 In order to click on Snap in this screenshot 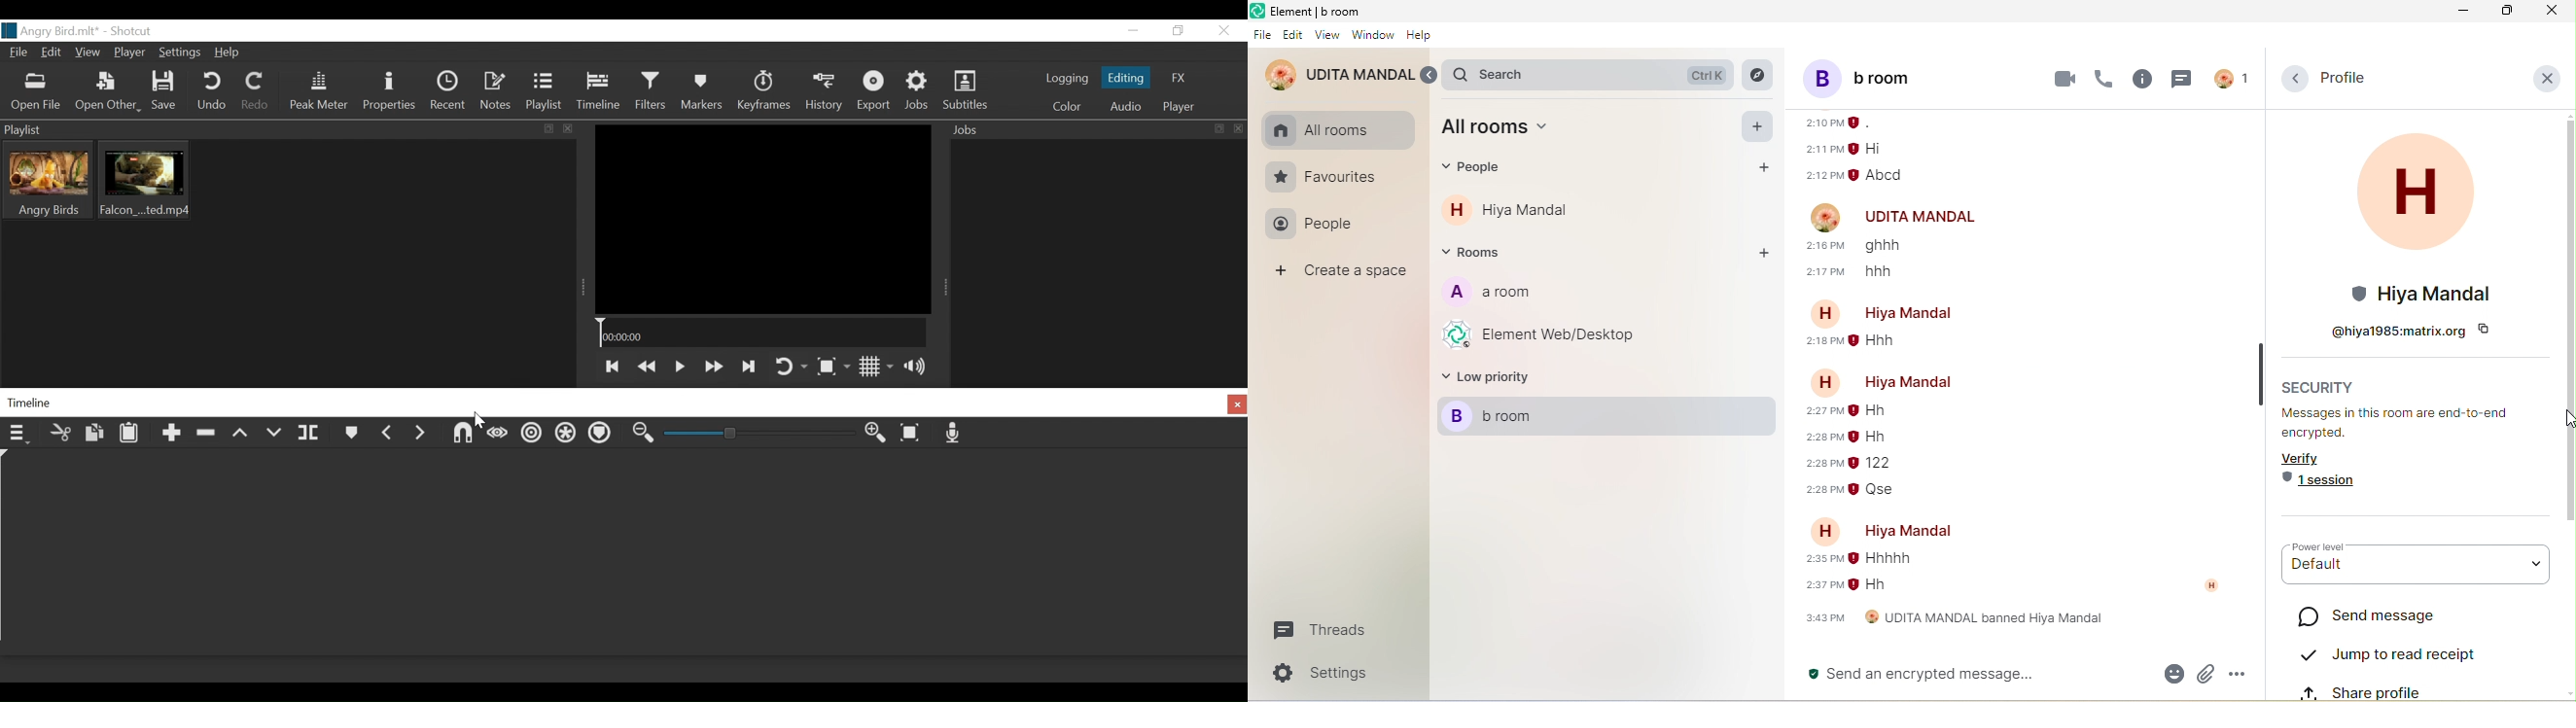, I will do `click(464, 434)`.